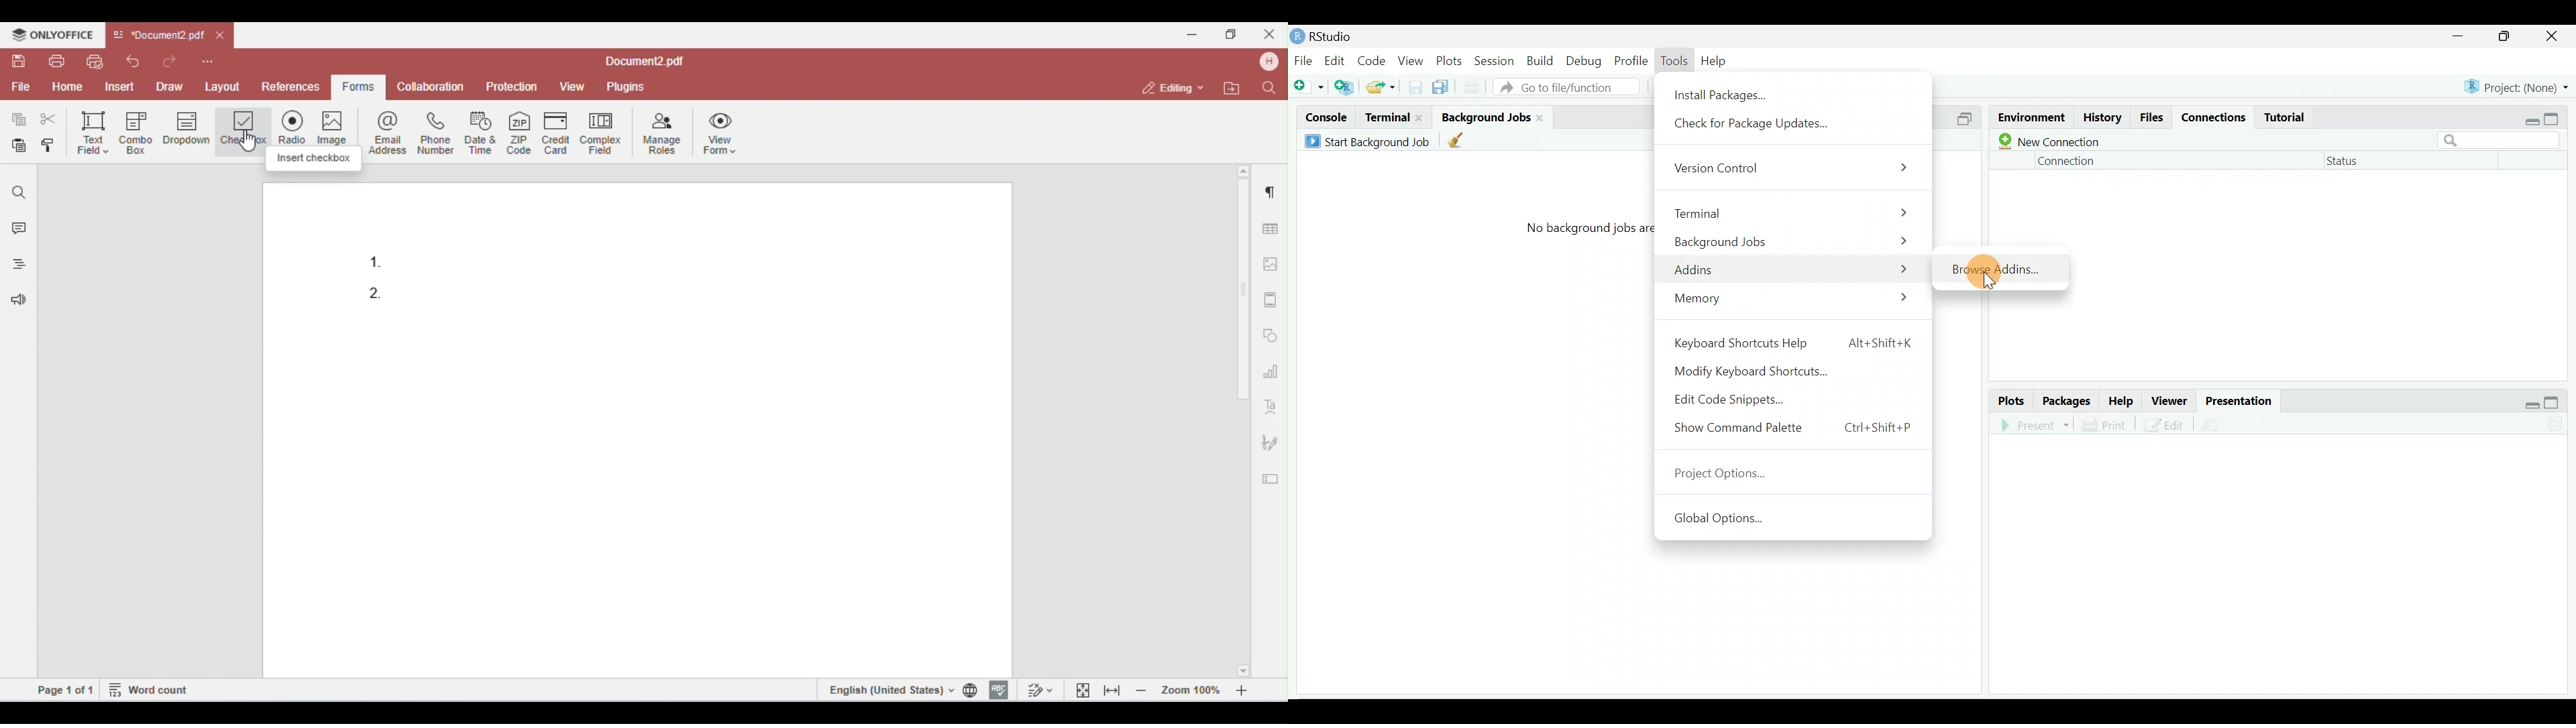 The image size is (2576, 728). Describe the element at coordinates (289, 86) in the screenshot. I see `references` at that location.